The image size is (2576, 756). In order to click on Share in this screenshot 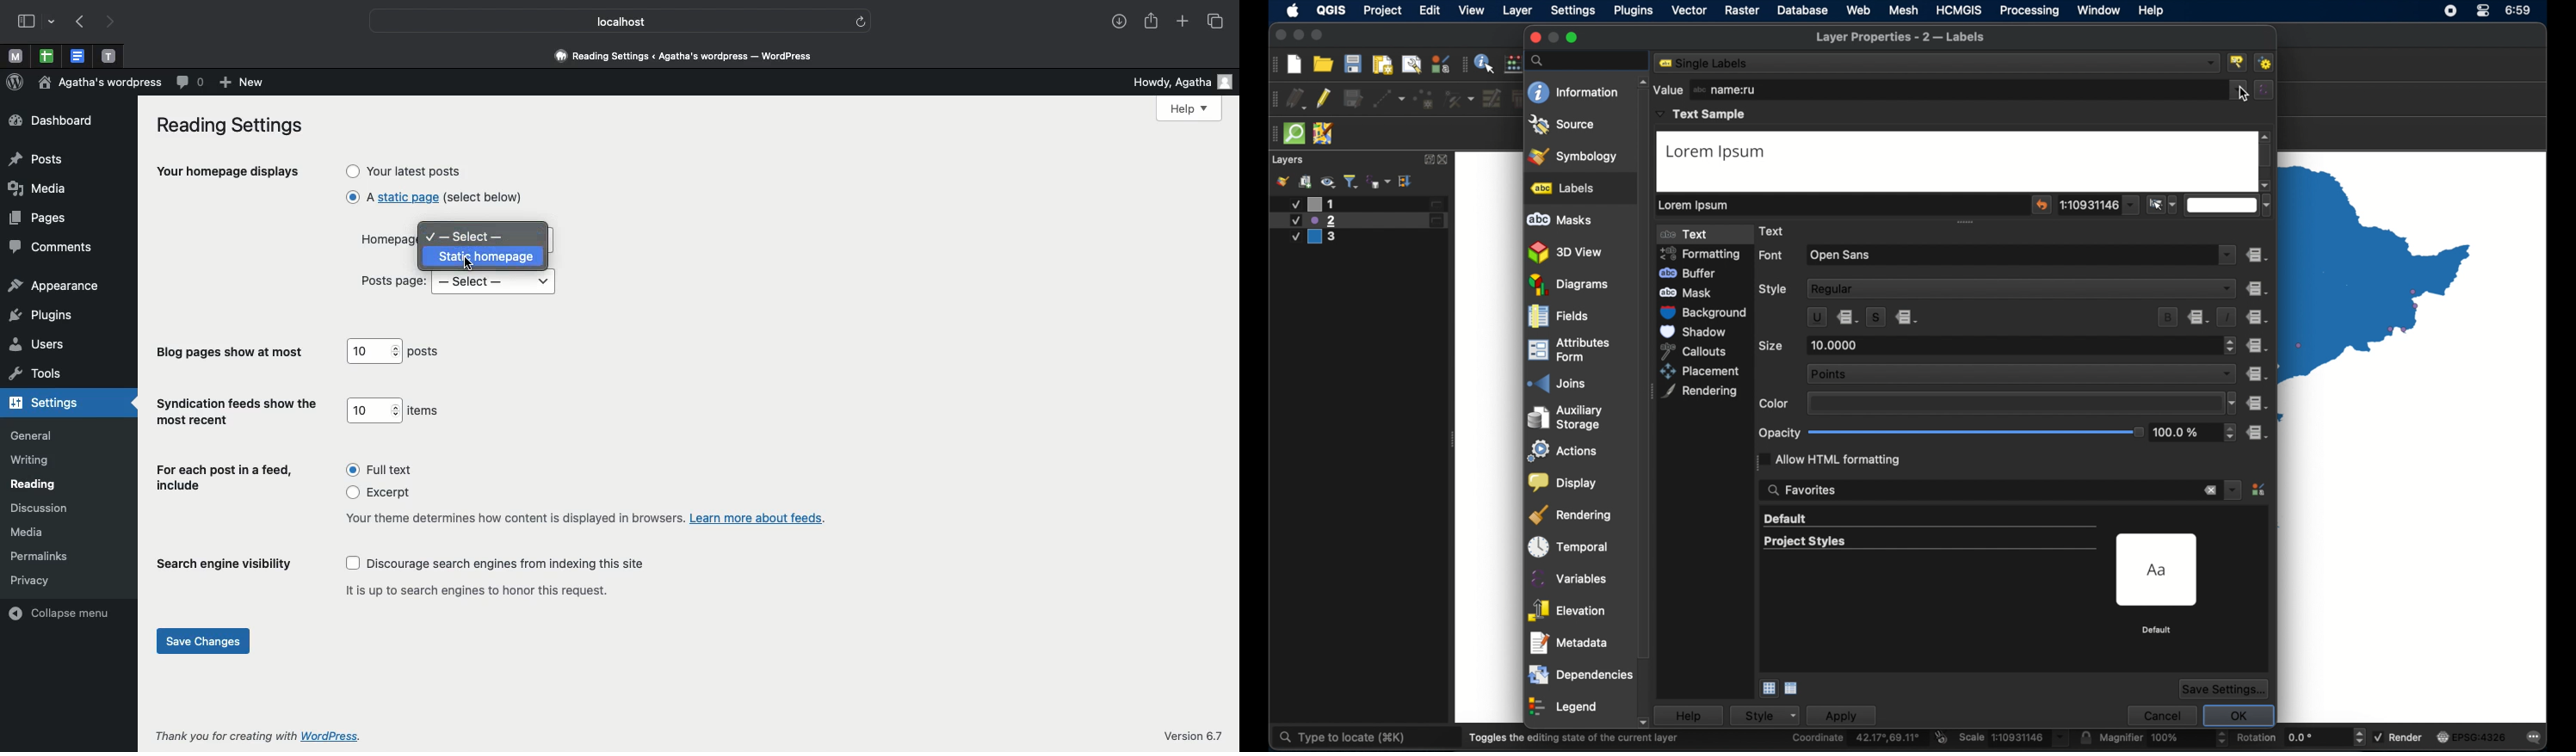, I will do `click(1148, 19)`.